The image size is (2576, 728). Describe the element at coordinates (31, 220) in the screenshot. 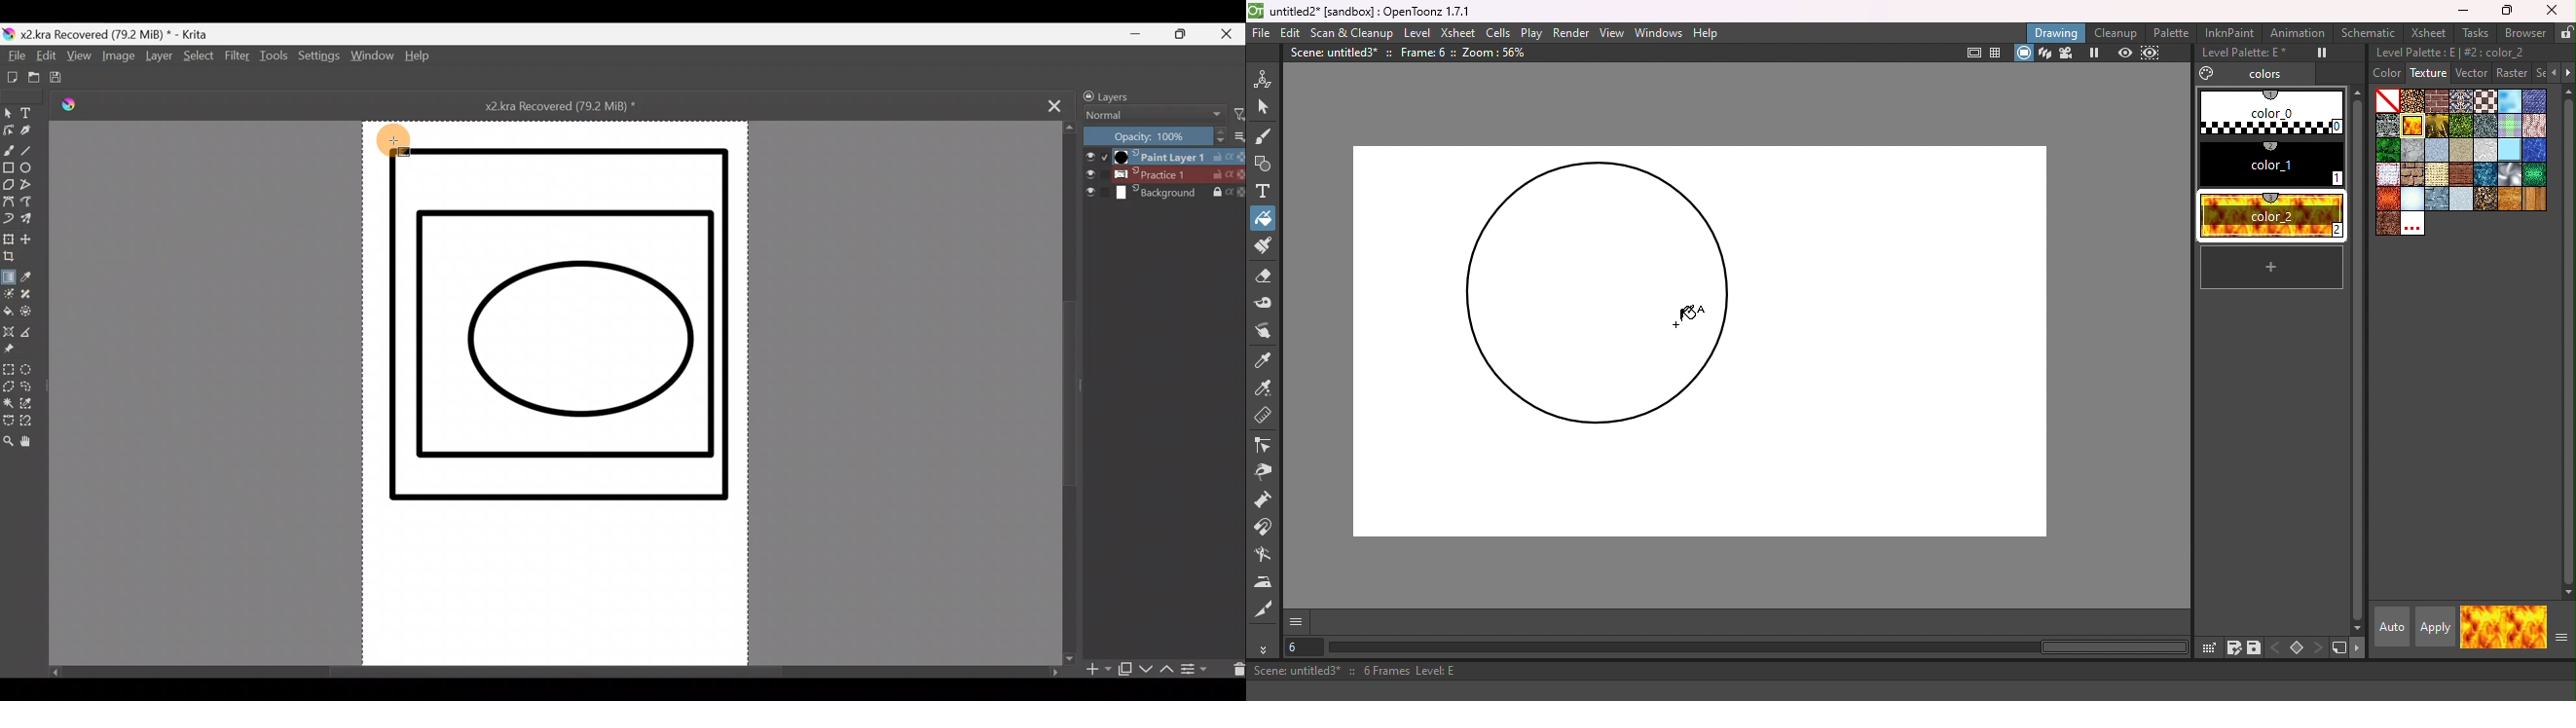

I see `Multibrush tool` at that location.